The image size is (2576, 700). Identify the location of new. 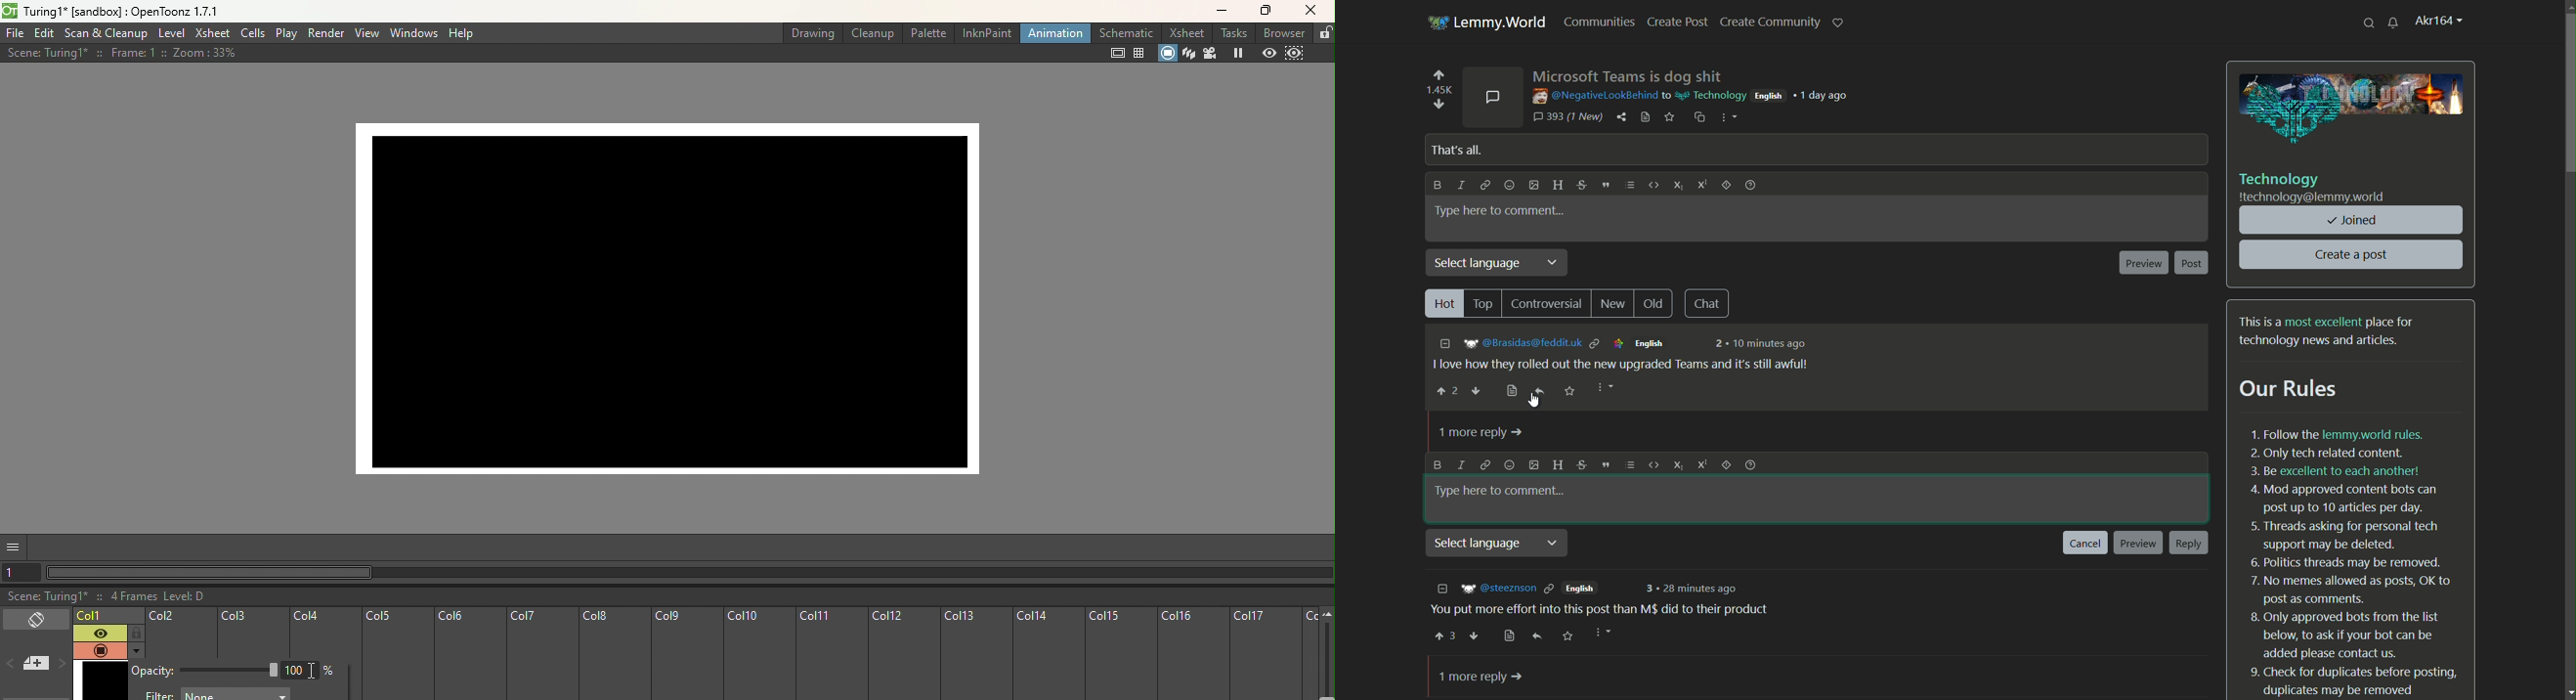
(1614, 305).